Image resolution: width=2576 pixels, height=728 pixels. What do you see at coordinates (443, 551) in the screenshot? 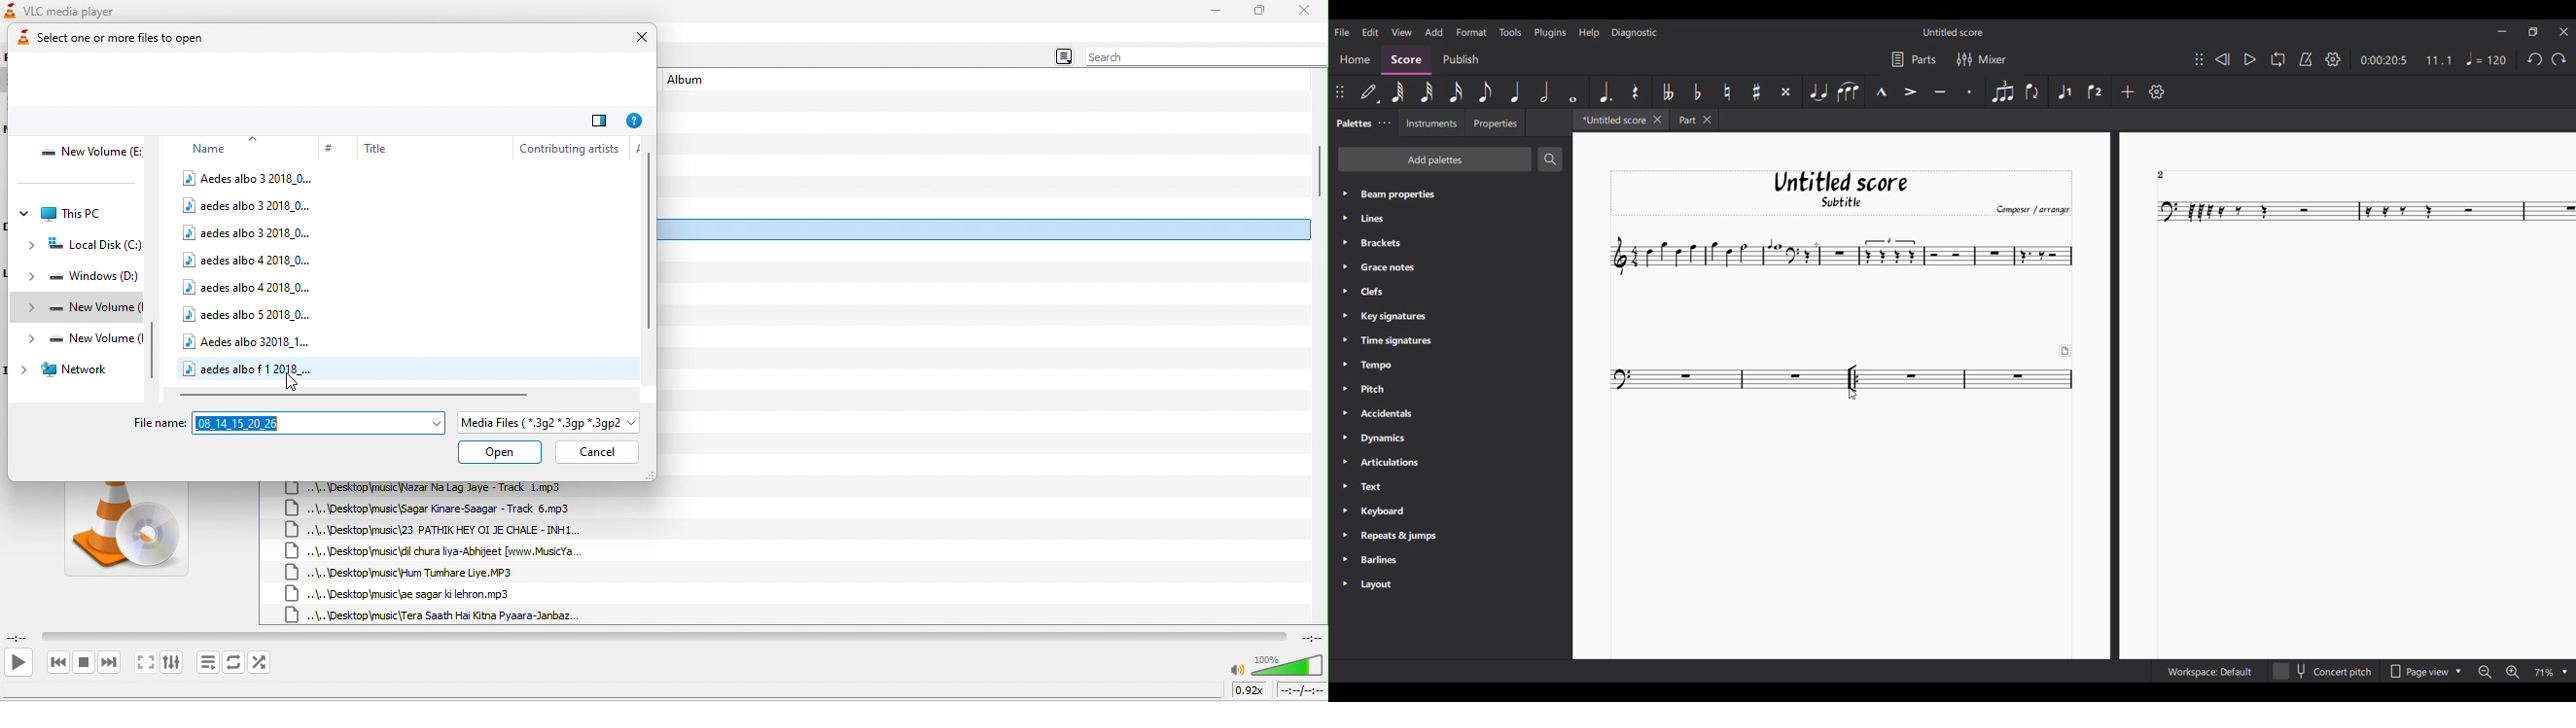
I see `..\..\Desktopmusic\dil chura liya-Abhijeet [www.MusicYa.` at bounding box center [443, 551].